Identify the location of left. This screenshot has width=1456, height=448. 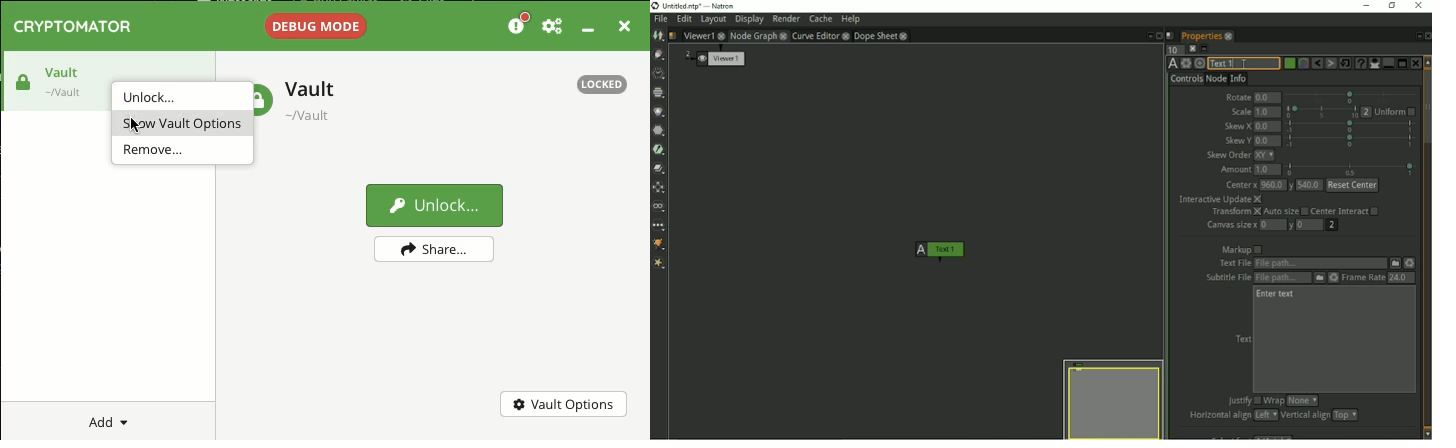
(1265, 415).